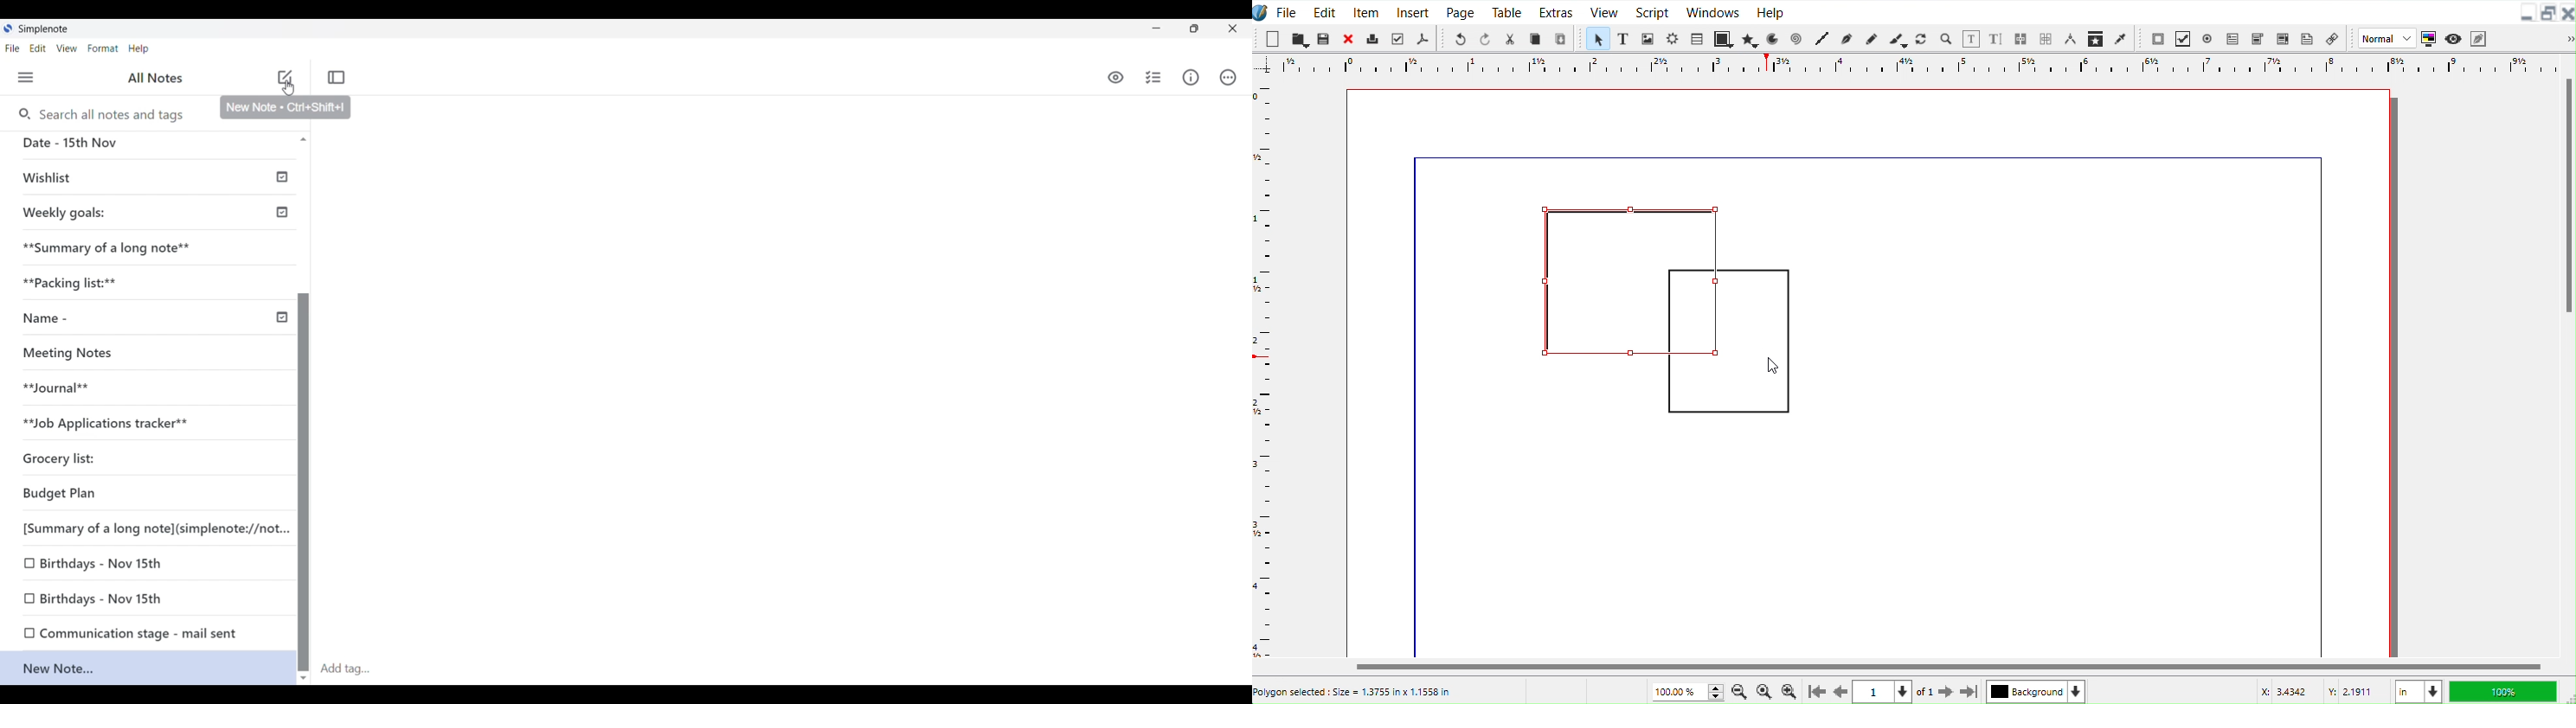  What do you see at coordinates (1697, 38) in the screenshot?
I see `Table` at bounding box center [1697, 38].